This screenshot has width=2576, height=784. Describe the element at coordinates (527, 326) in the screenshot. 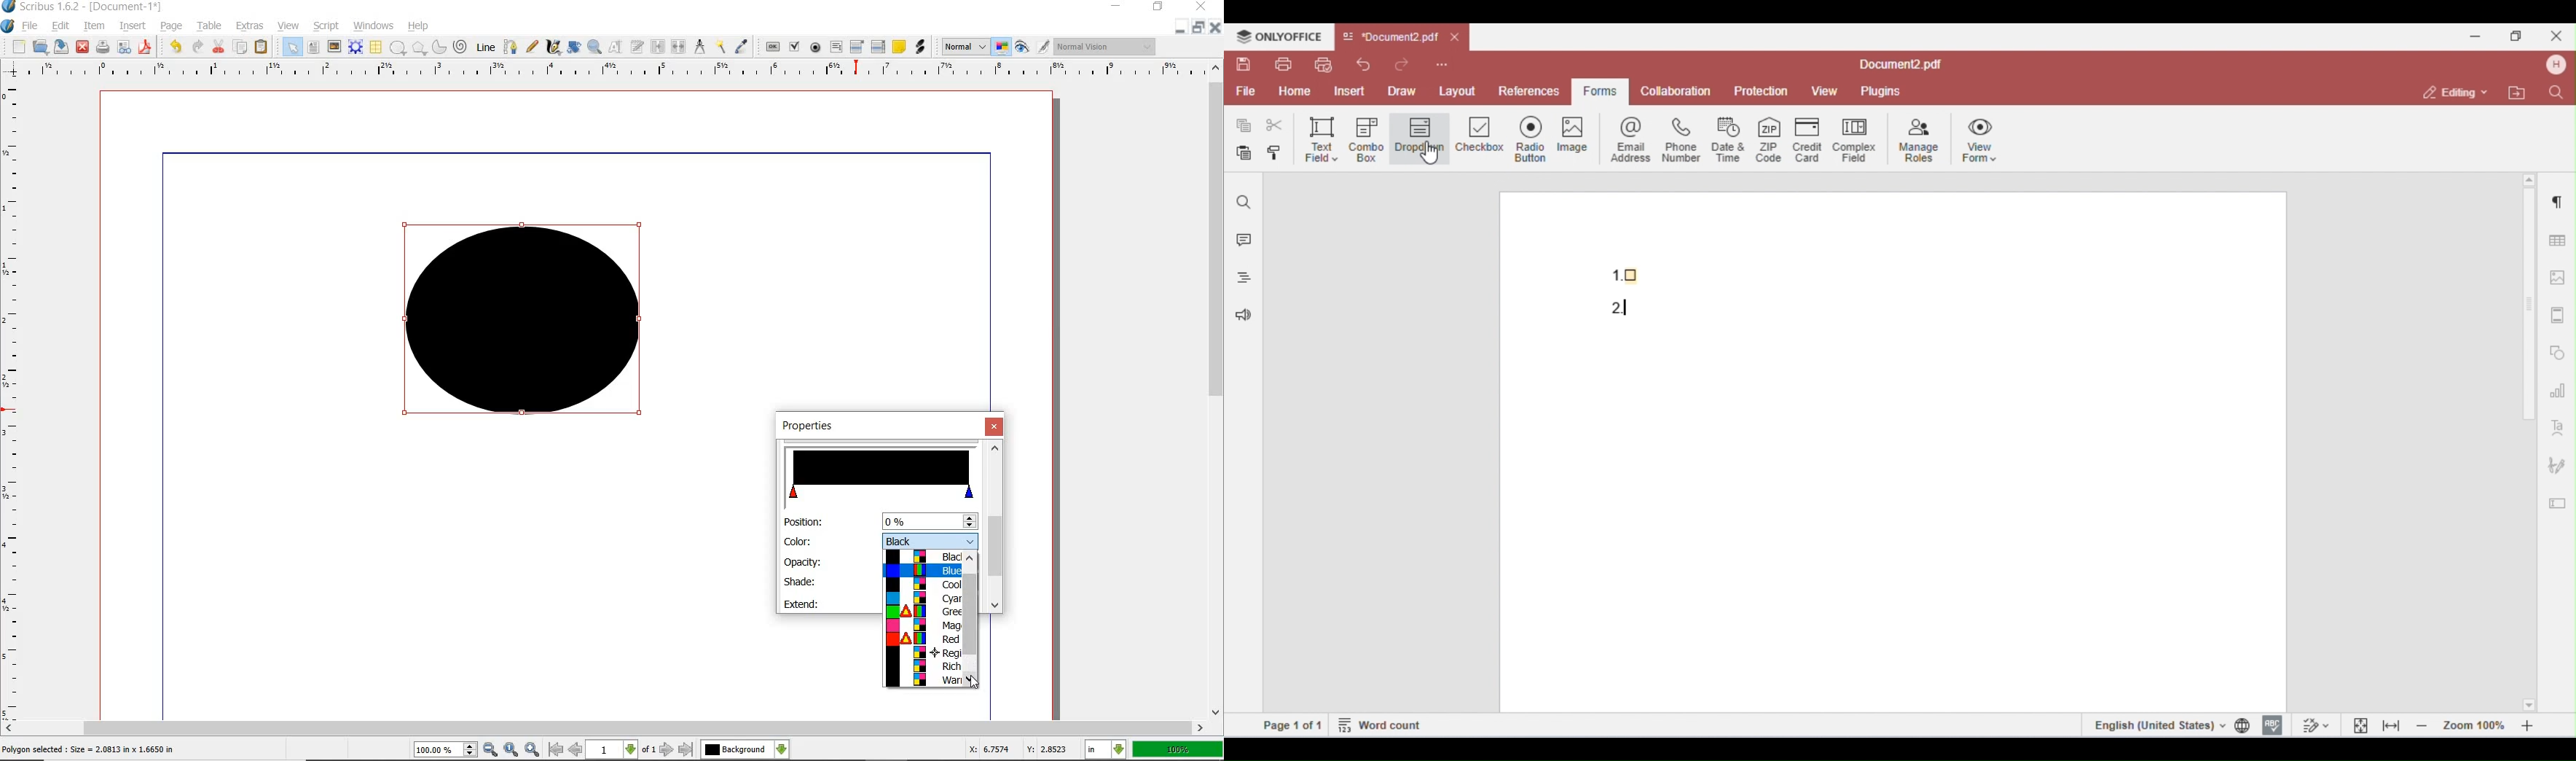

I see `gradient added` at that location.